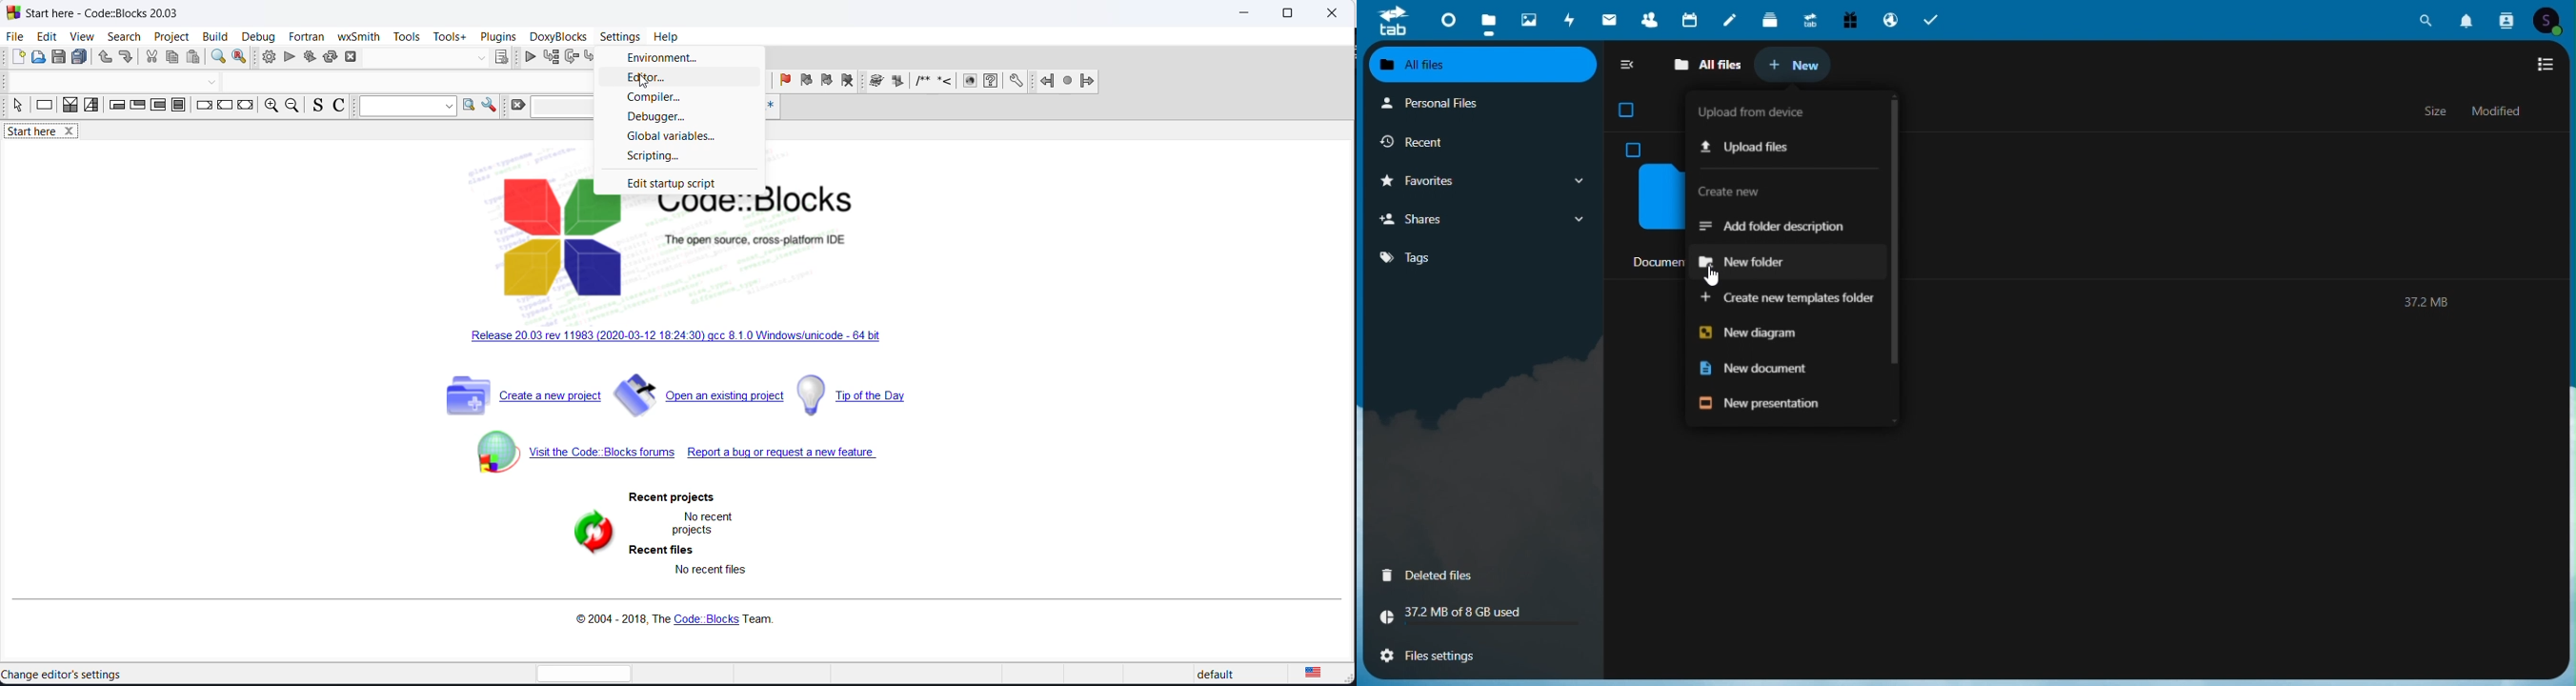 The width and height of the screenshot is (2576, 700). What do you see at coordinates (104, 58) in the screenshot?
I see `undo` at bounding box center [104, 58].